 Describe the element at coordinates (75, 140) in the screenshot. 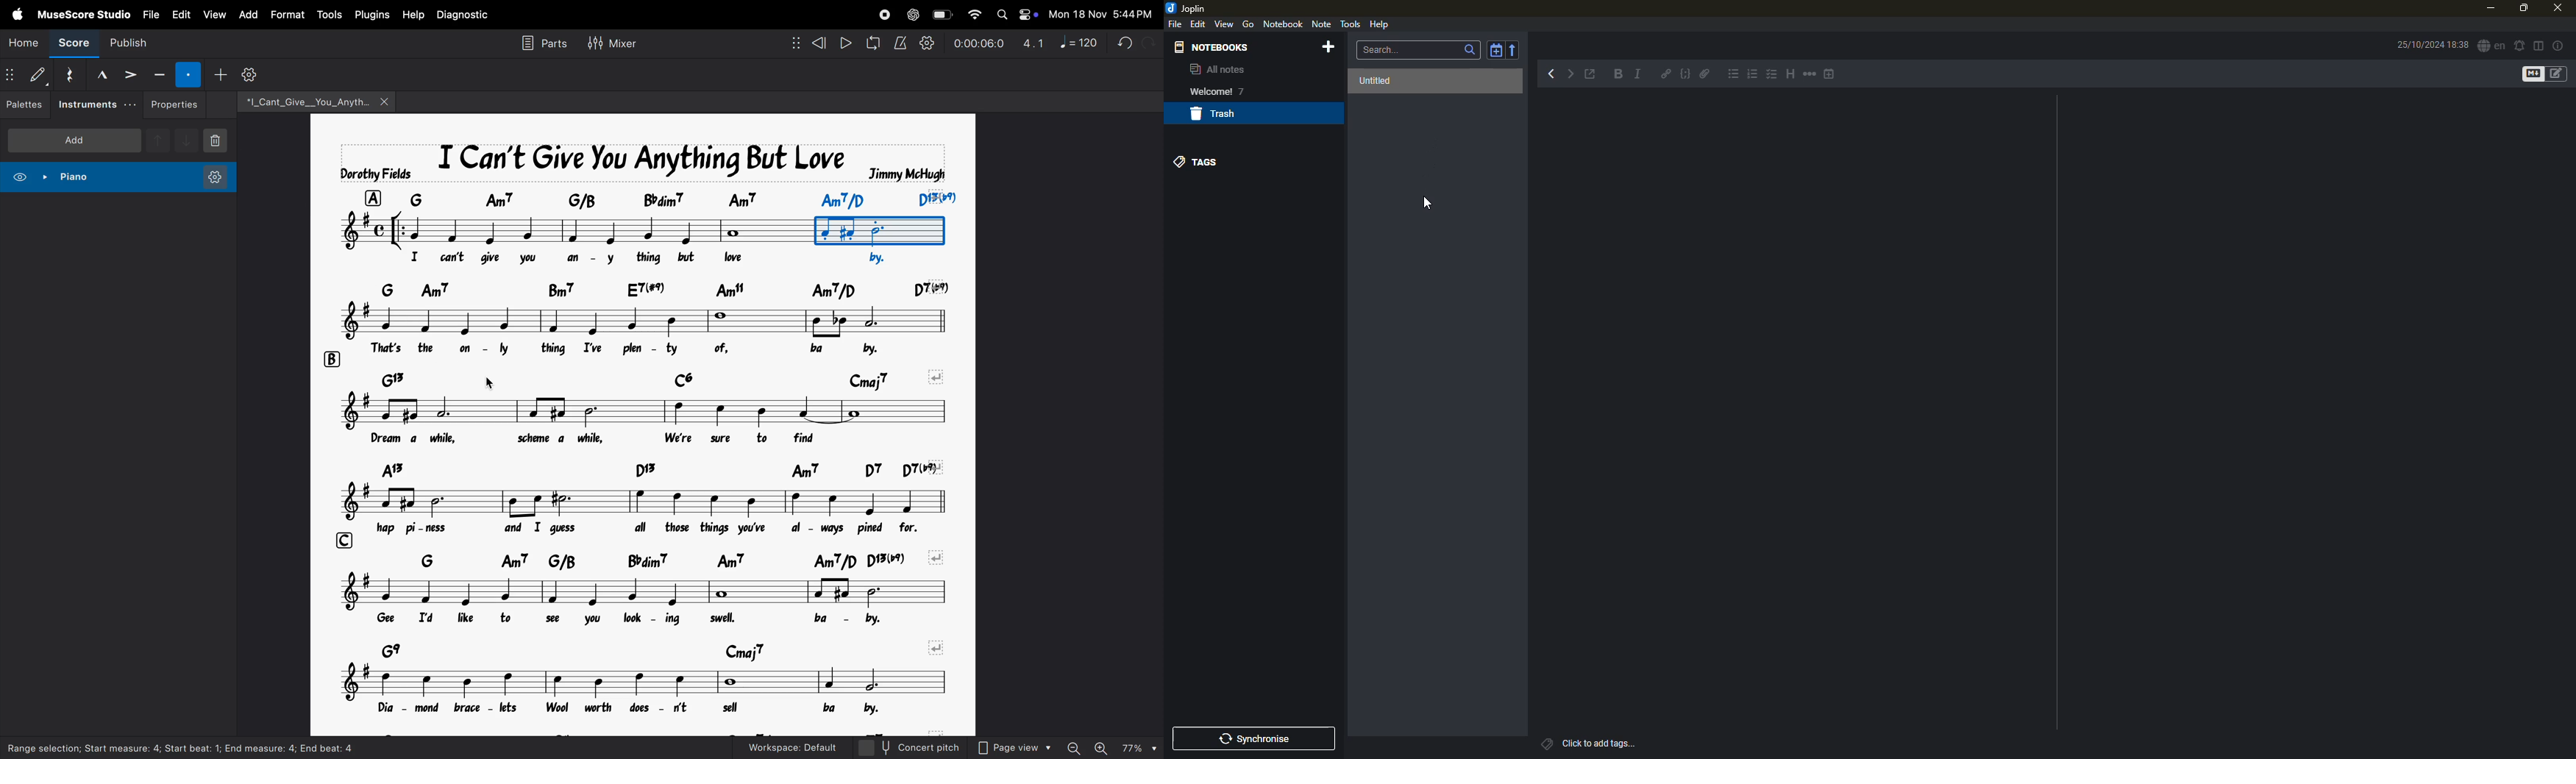

I see `add` at that location.